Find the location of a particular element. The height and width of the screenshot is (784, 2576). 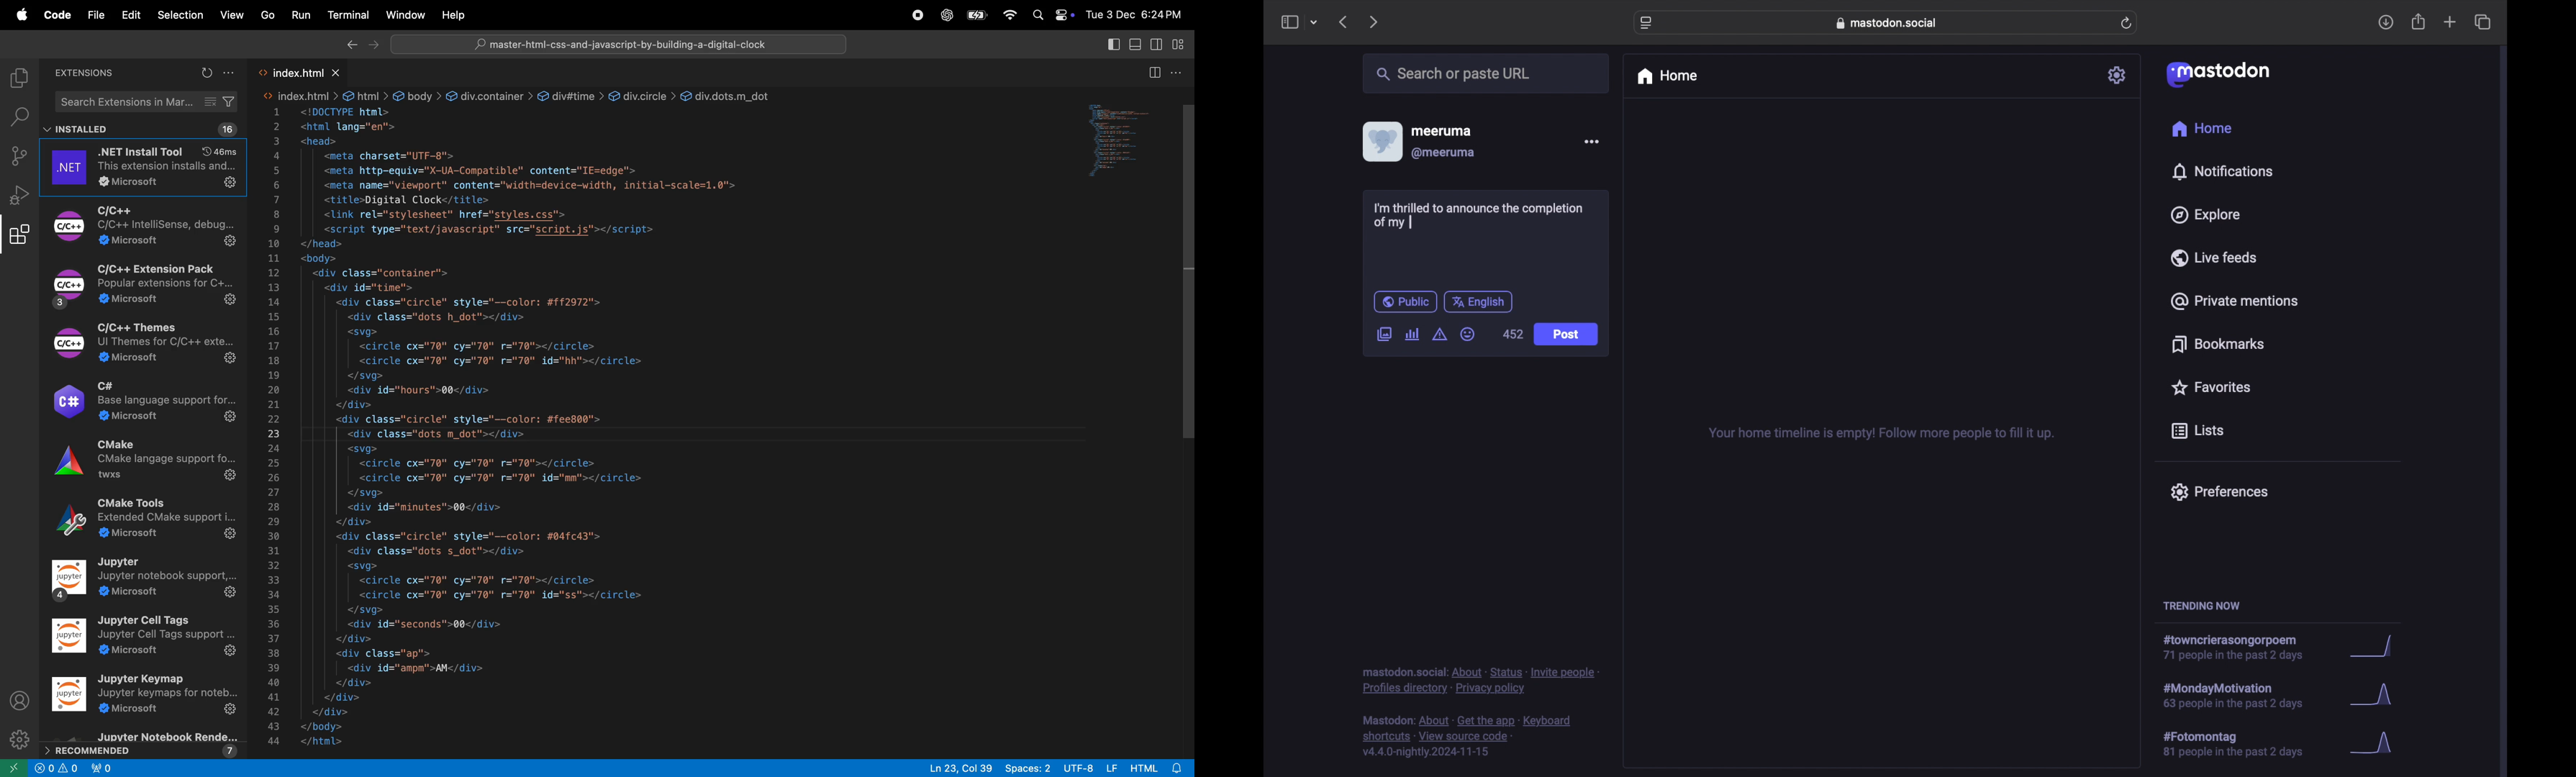

hashtag trend is located at coordinates (2243, 742).